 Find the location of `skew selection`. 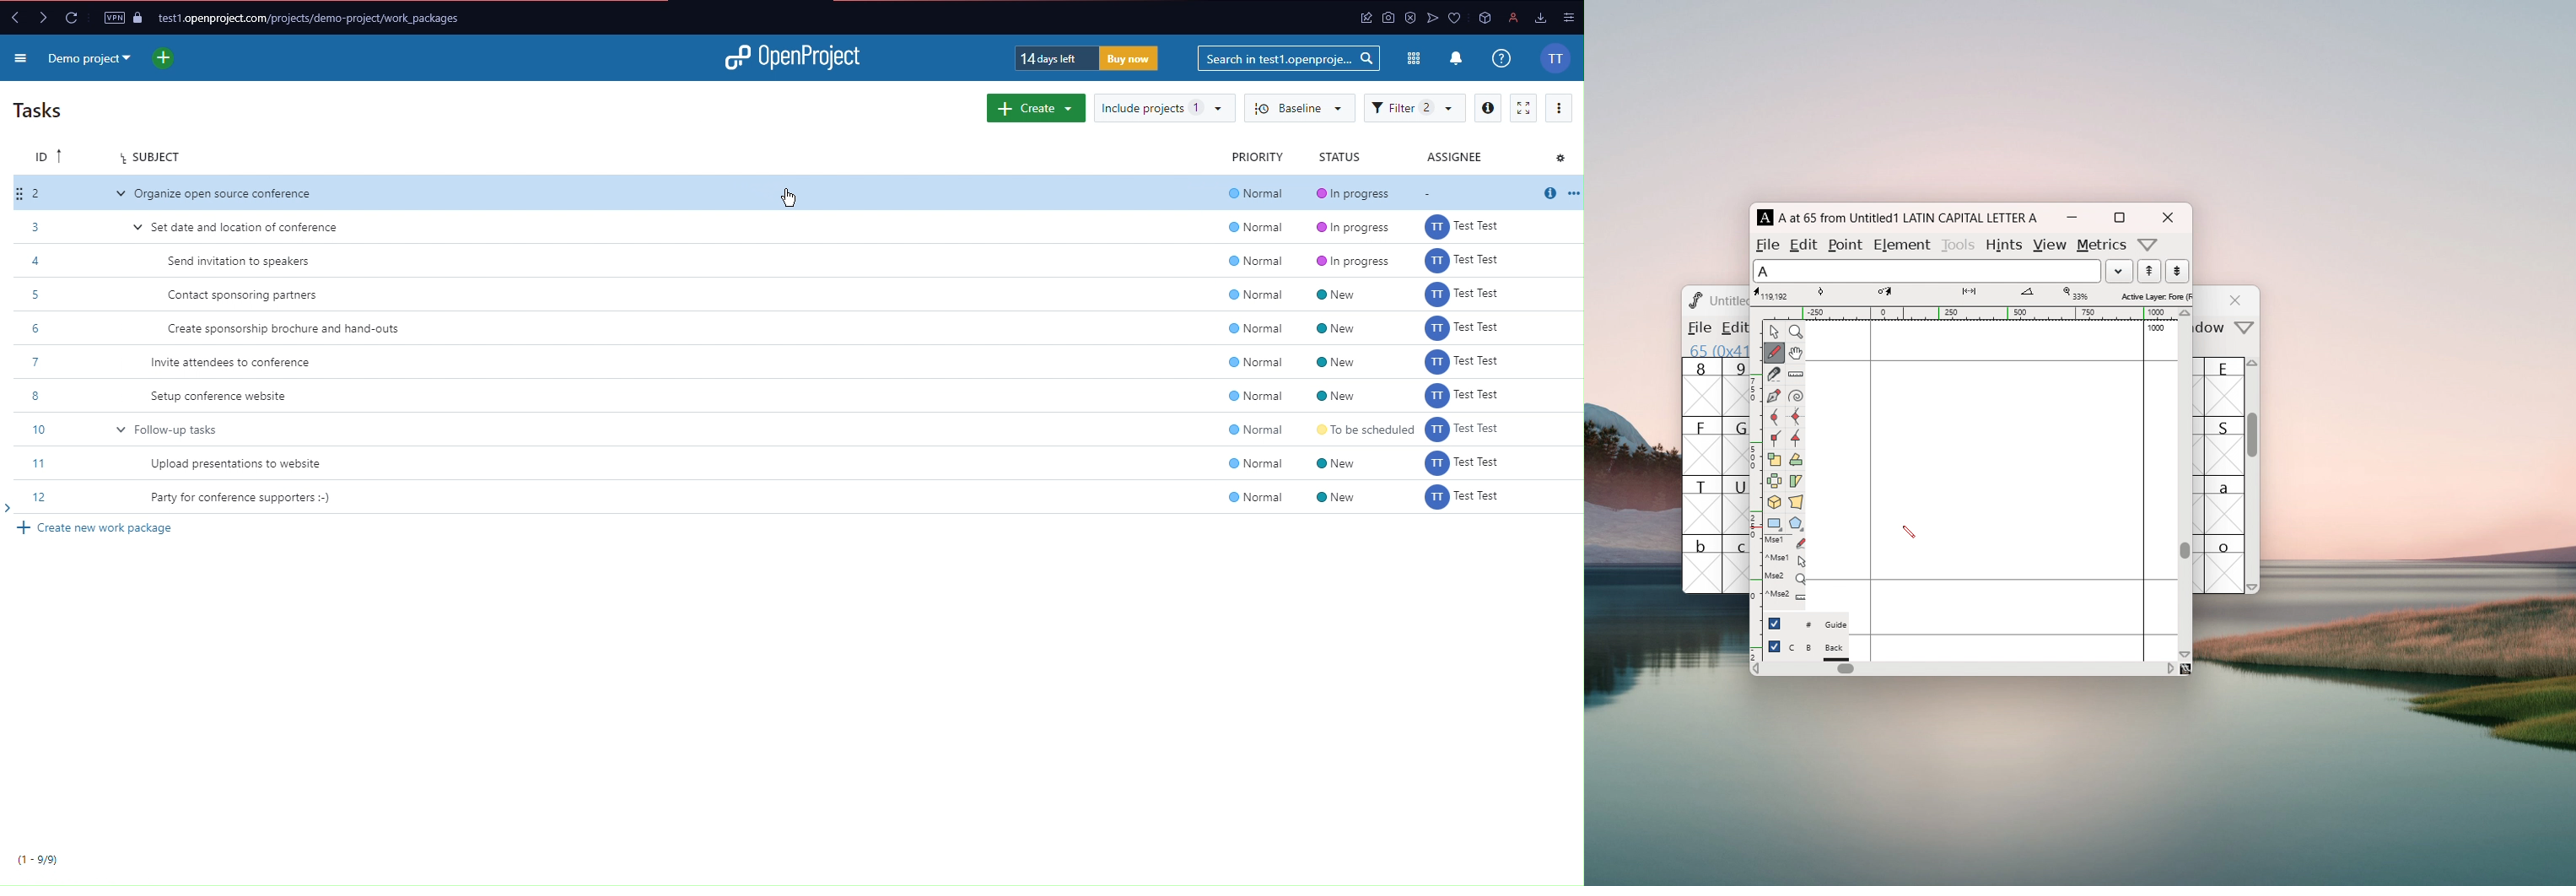

skew selection is located at coordinates (1795, 482).